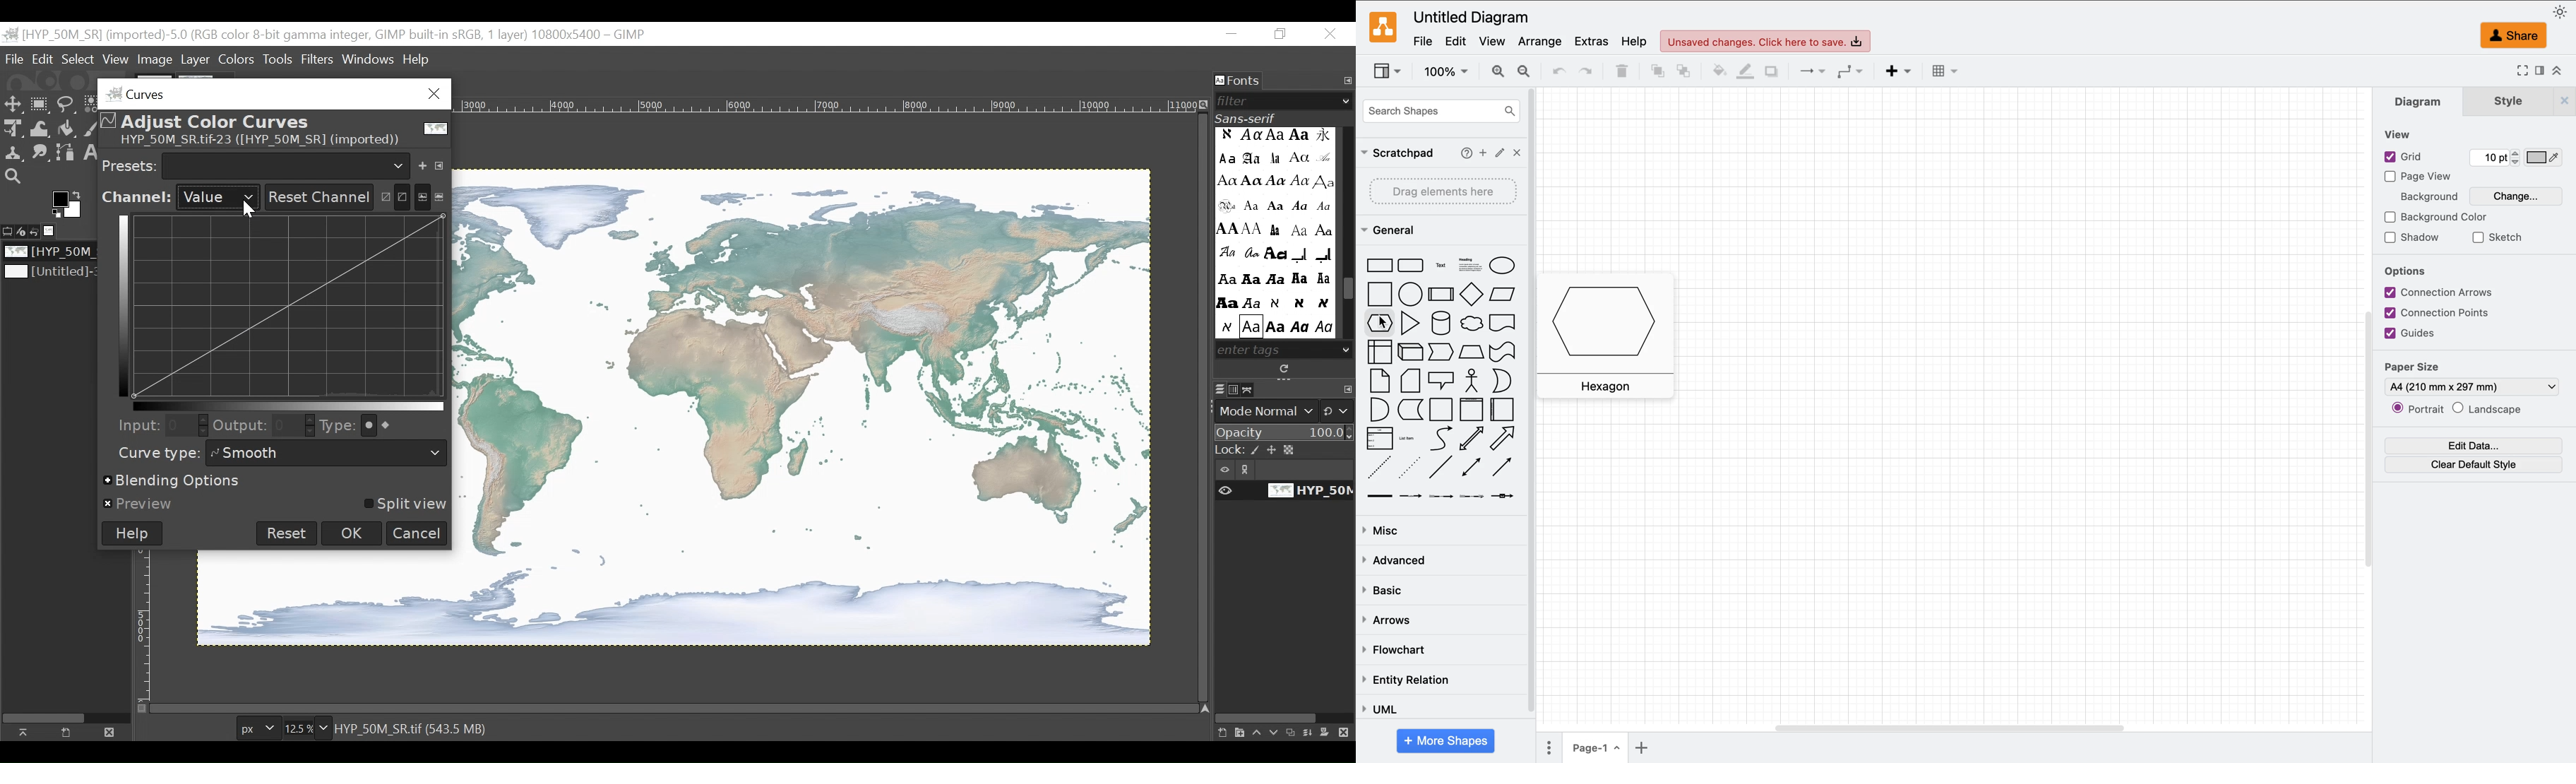 This screenshot has height=784, width=2576. What do you see at coordinates (2434, 213) in the screenshot?
I see `background color` at bounding box center [2434, 213].